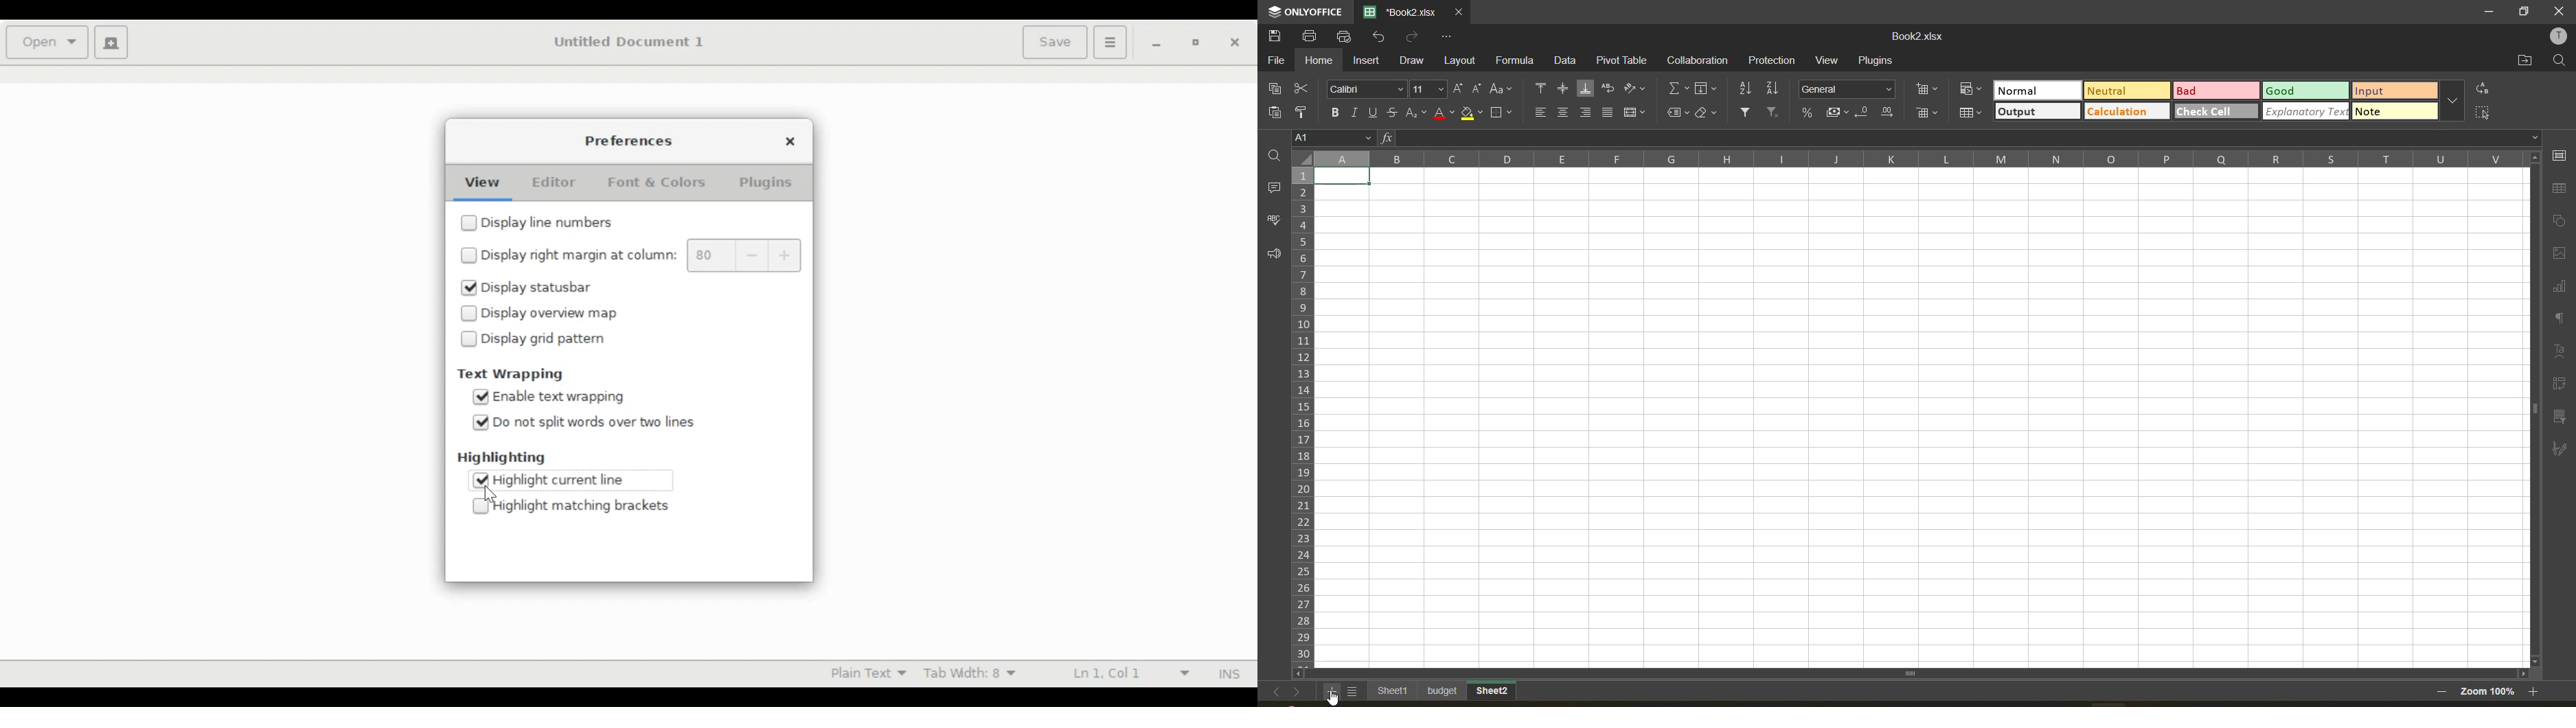 This screenshot has width=2576, height=728. What do you see at coordinates (1707, 113) in the screenshot?
I see `clear` at bounding box center [1707, 113].